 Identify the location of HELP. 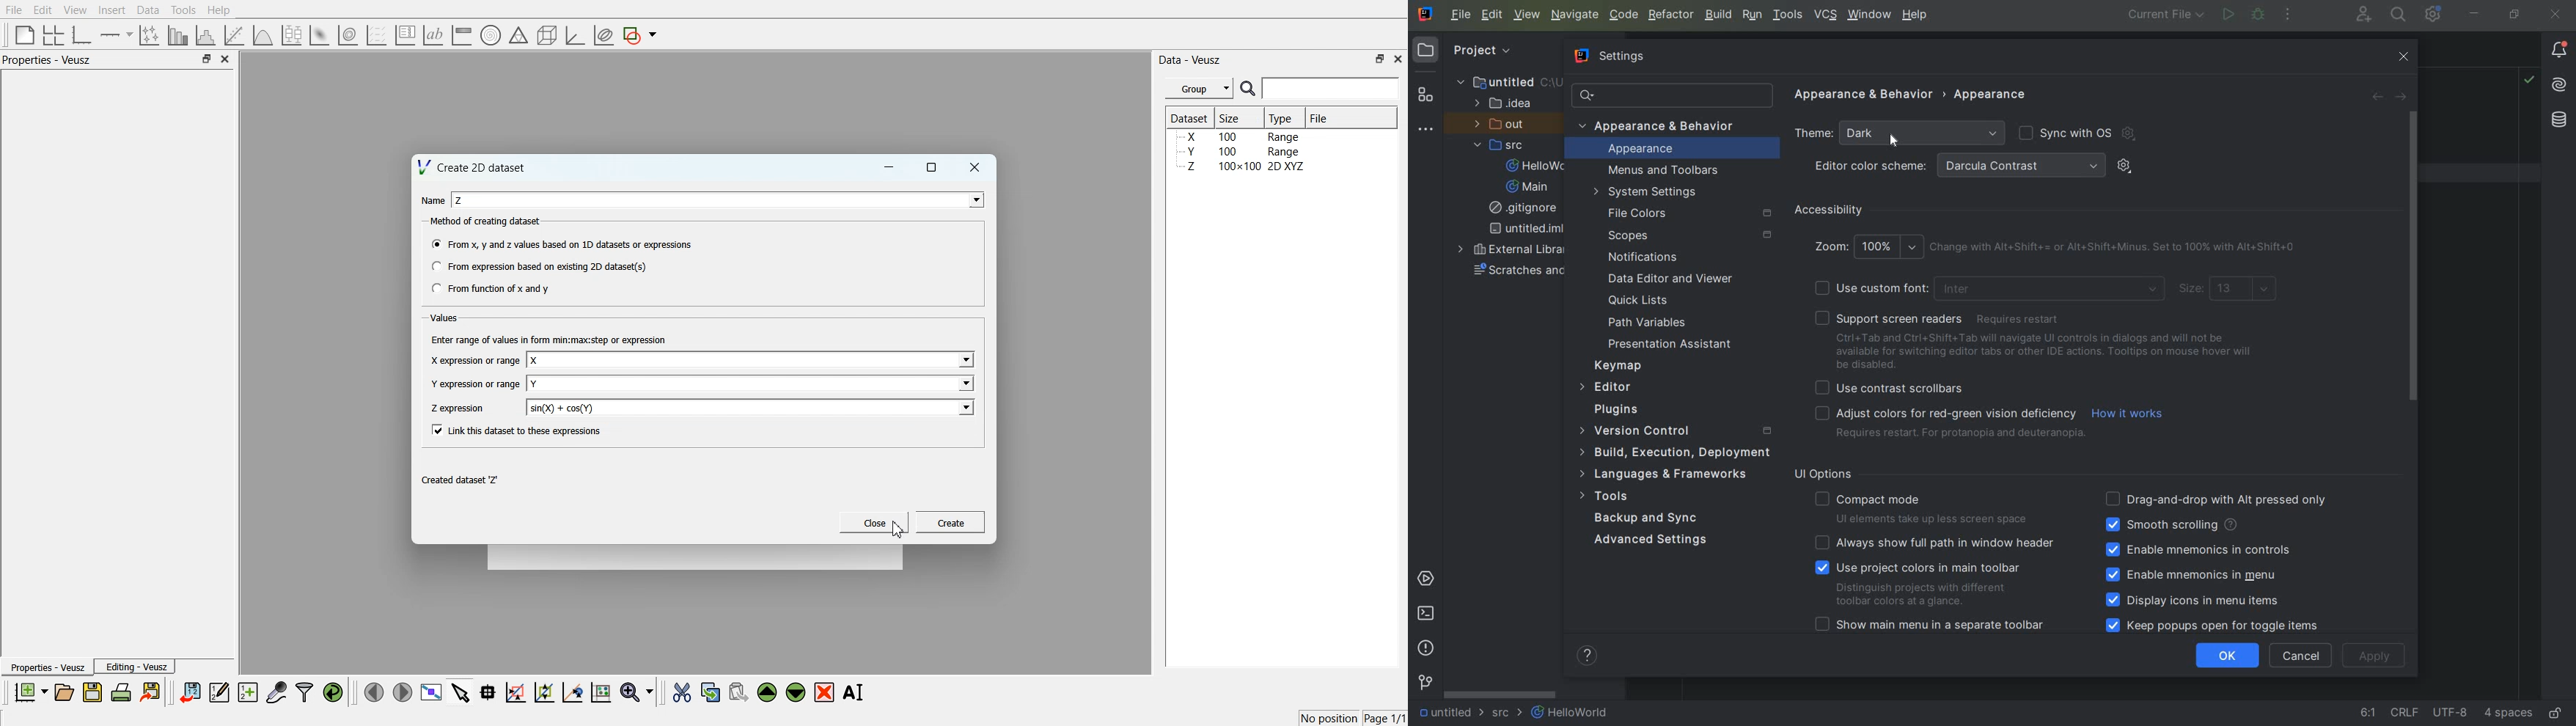
(1916, 15).